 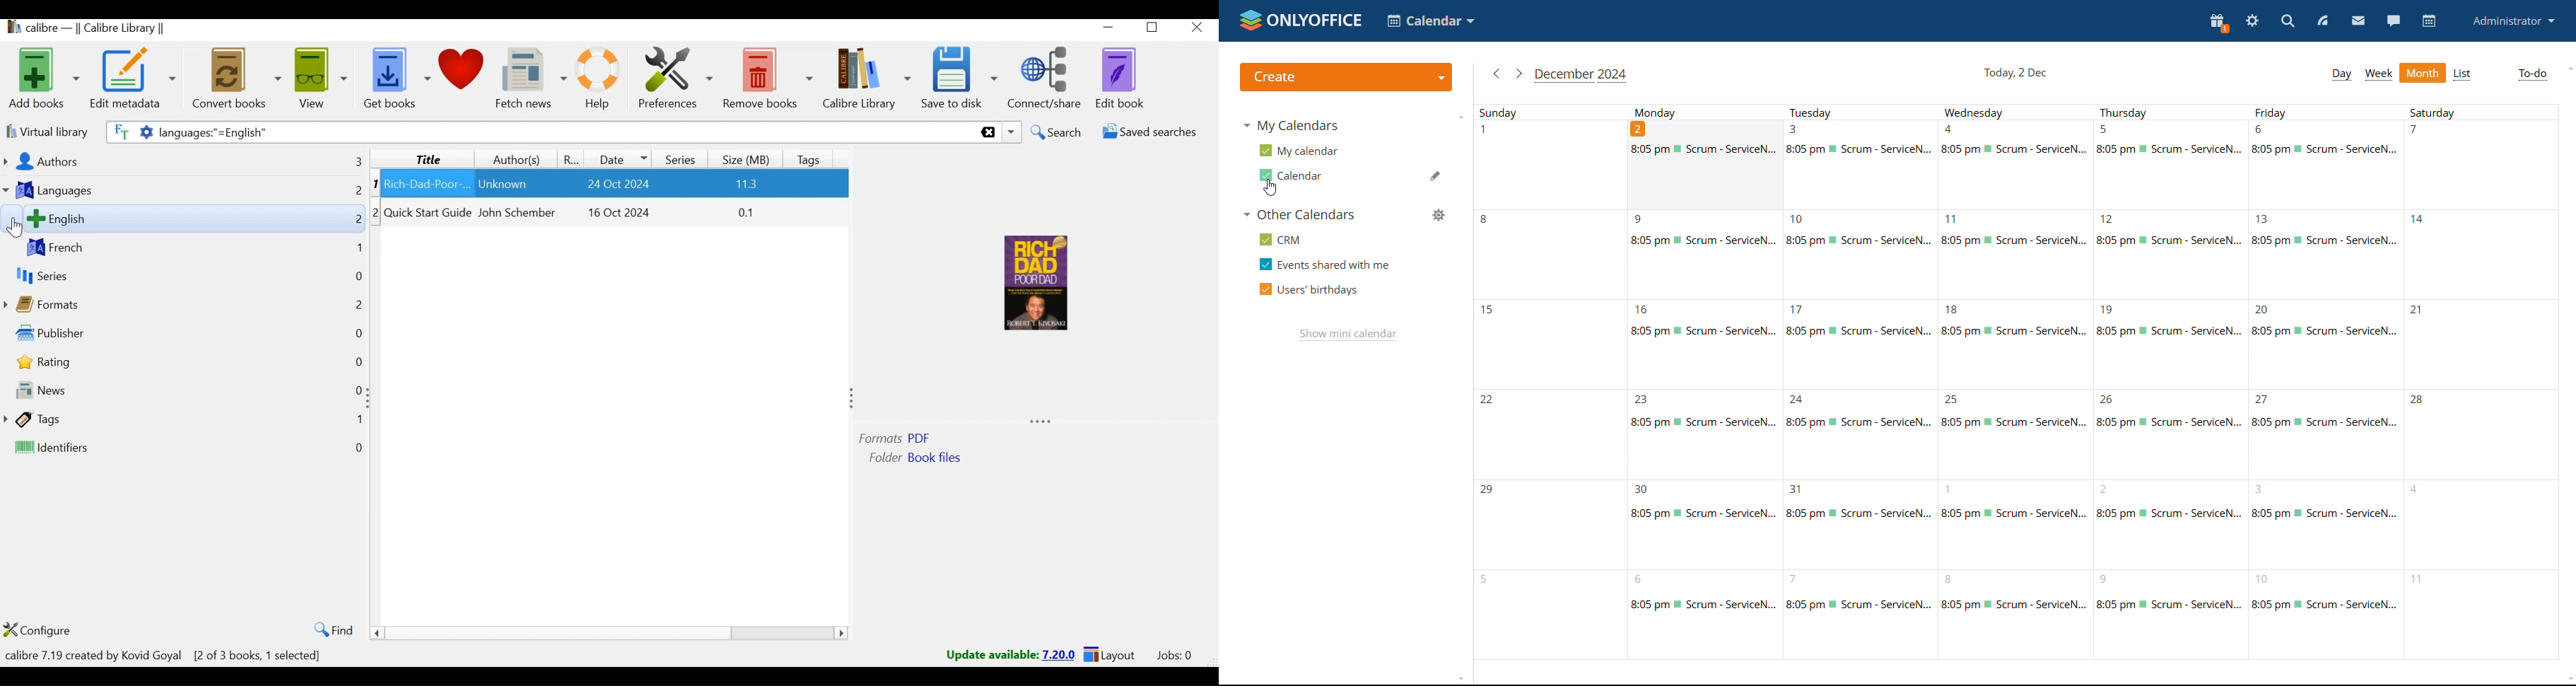 I want to click on 0, so click(x=359, y=331).